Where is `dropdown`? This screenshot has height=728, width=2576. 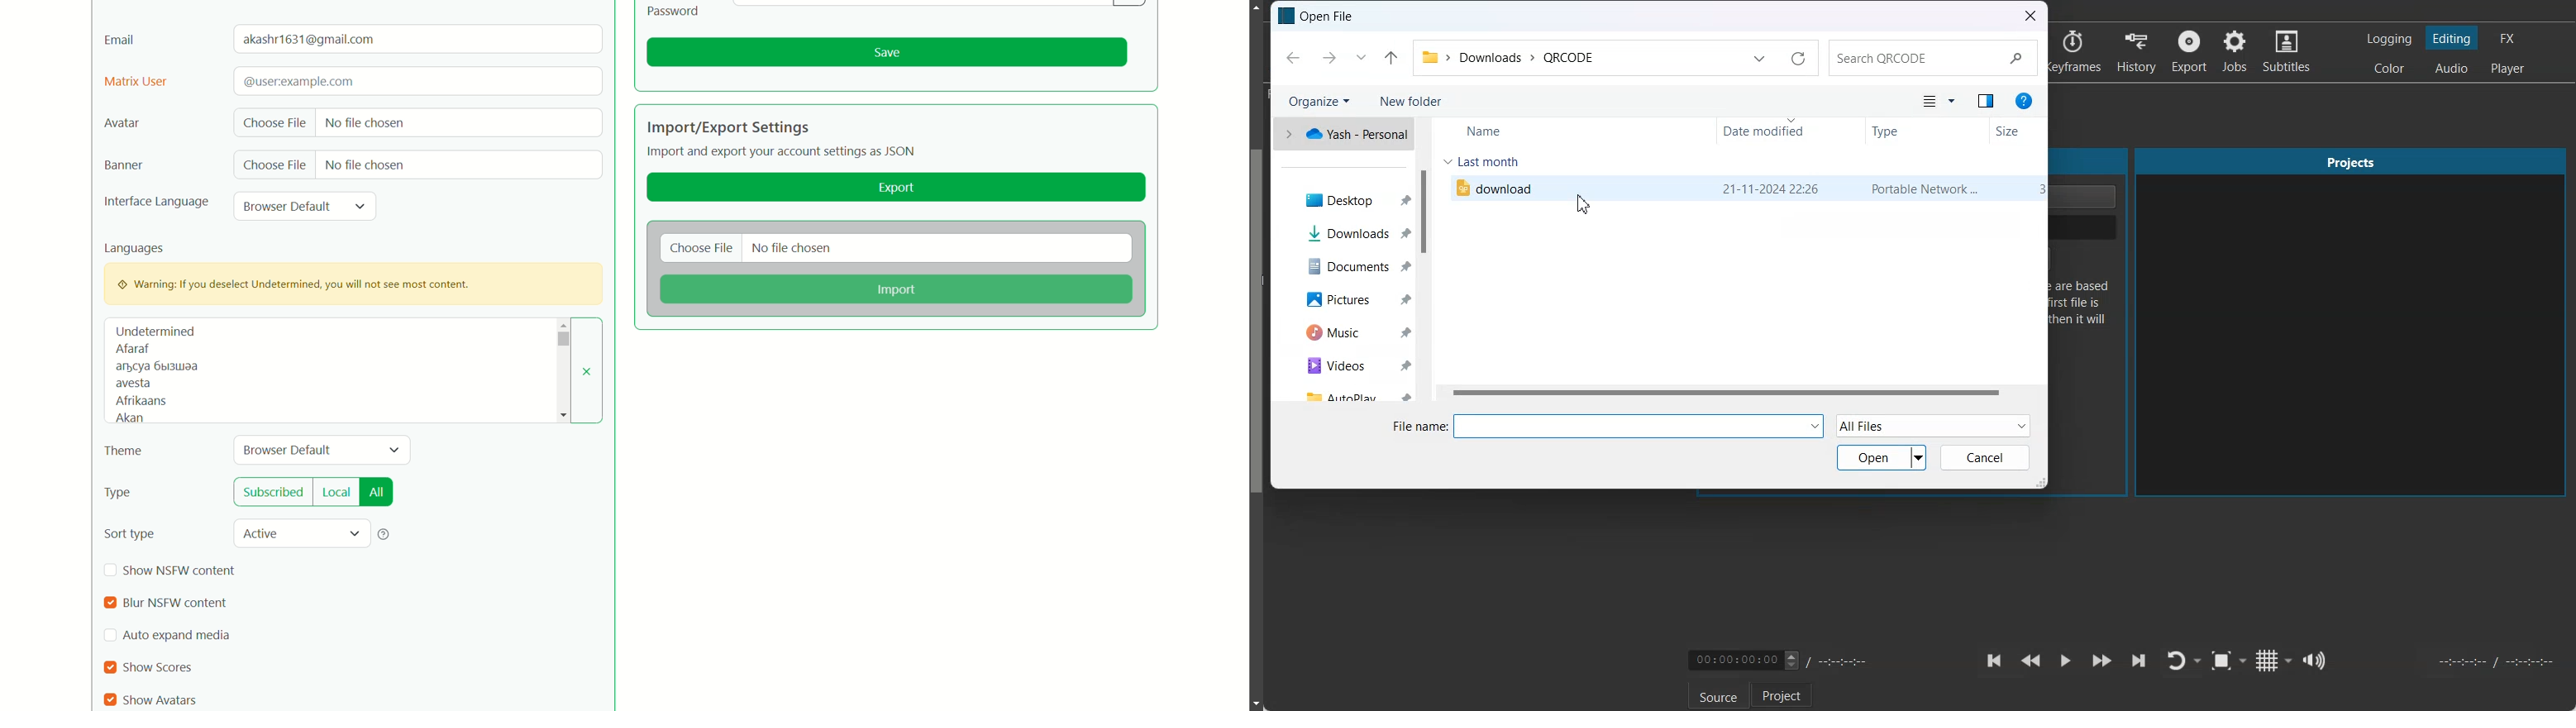
dropdown is located at coordinates (394, 450).